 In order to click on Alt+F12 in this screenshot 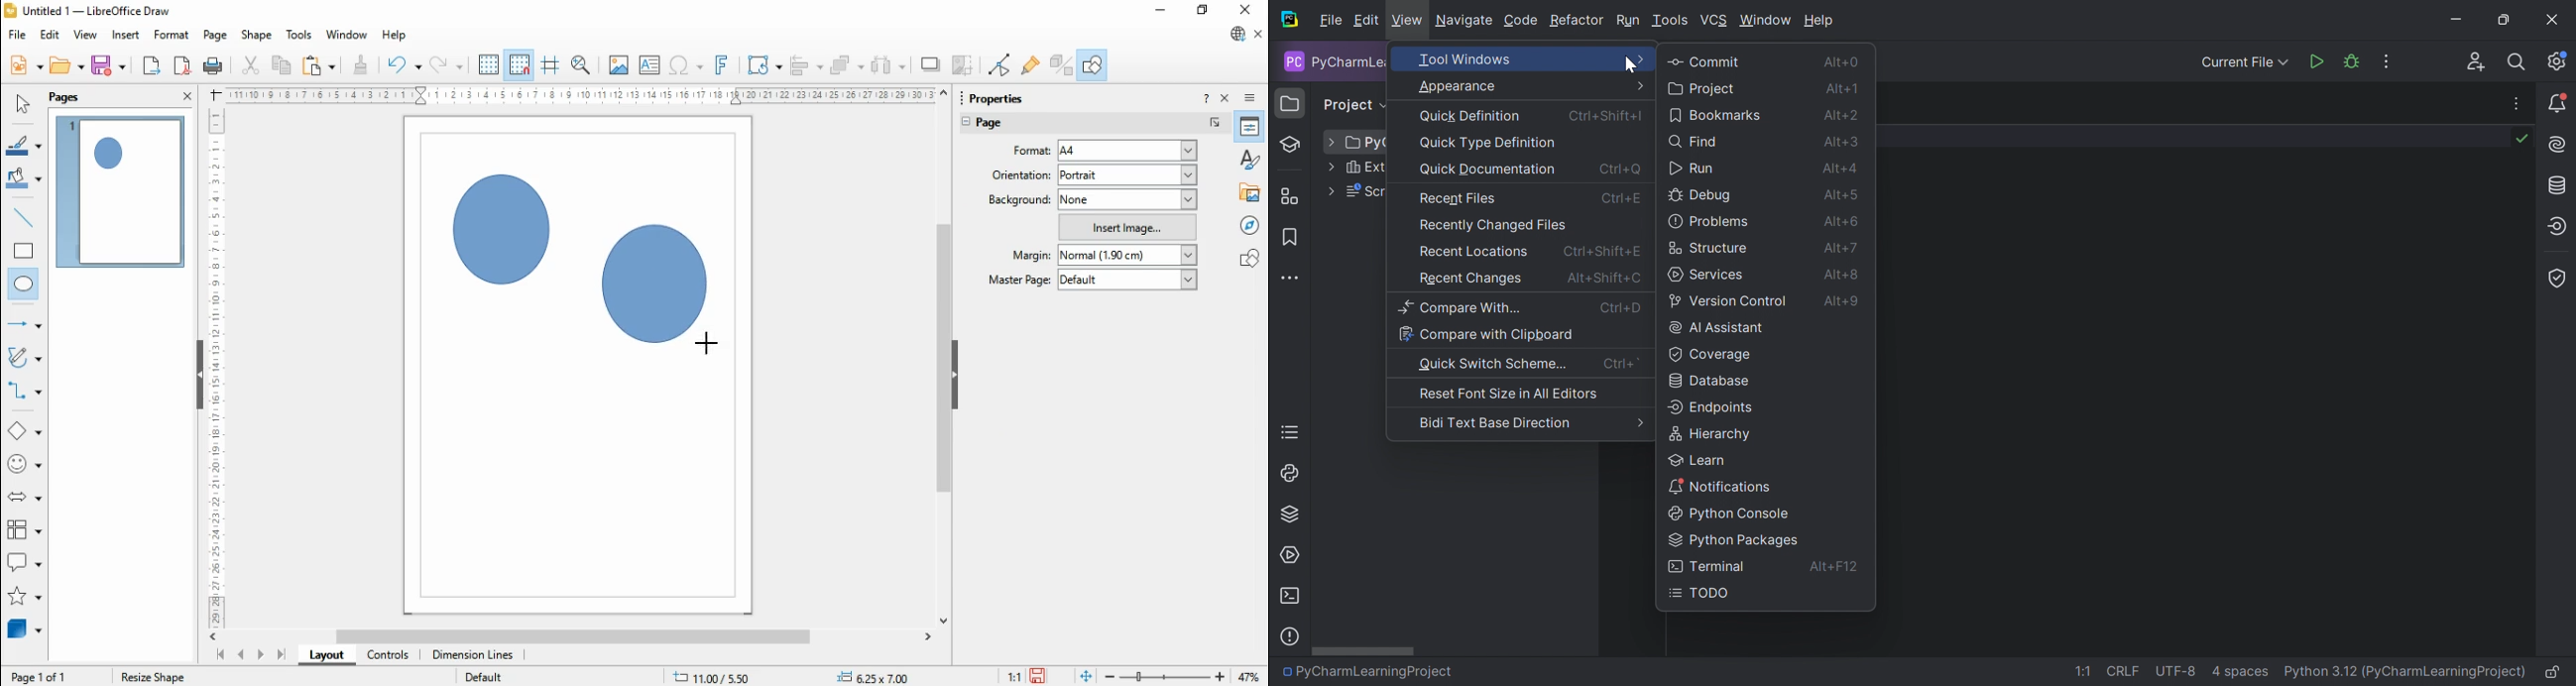, I will do `click(1834, 570)`.